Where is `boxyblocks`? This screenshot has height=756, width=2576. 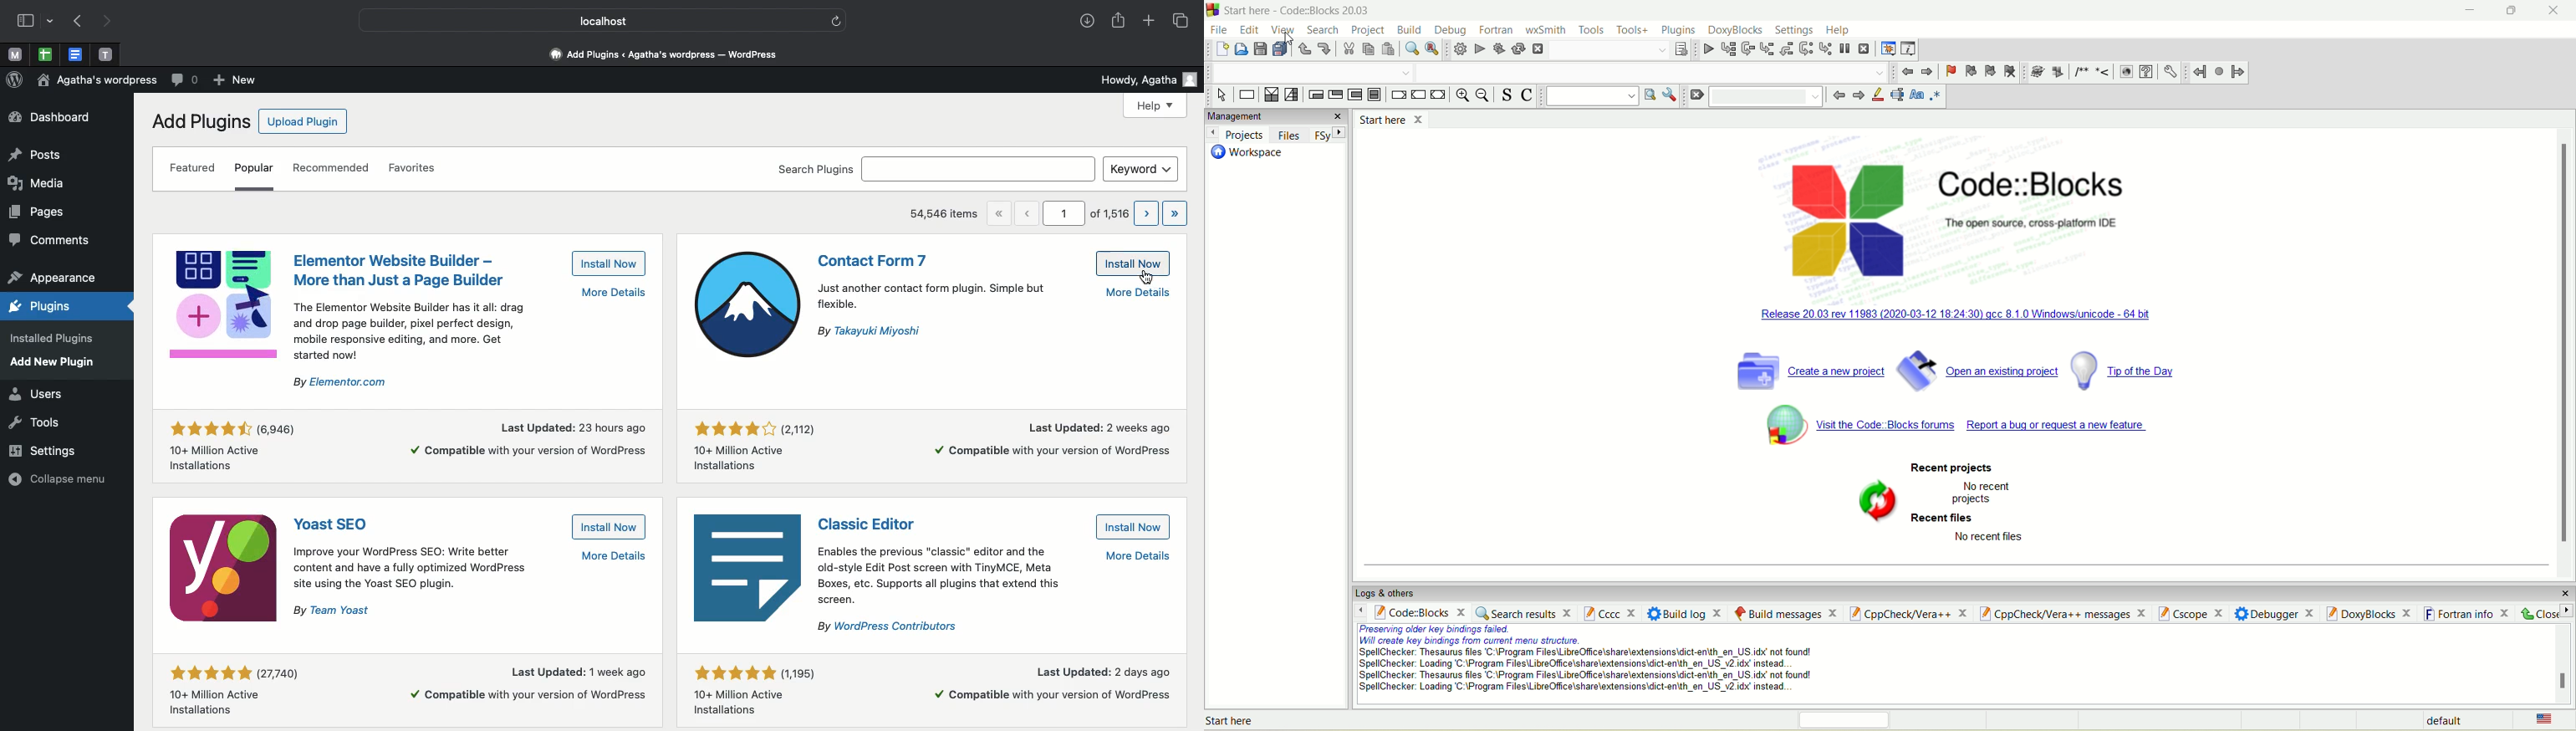 boxyblocks is located at coordinates (2372, 612).